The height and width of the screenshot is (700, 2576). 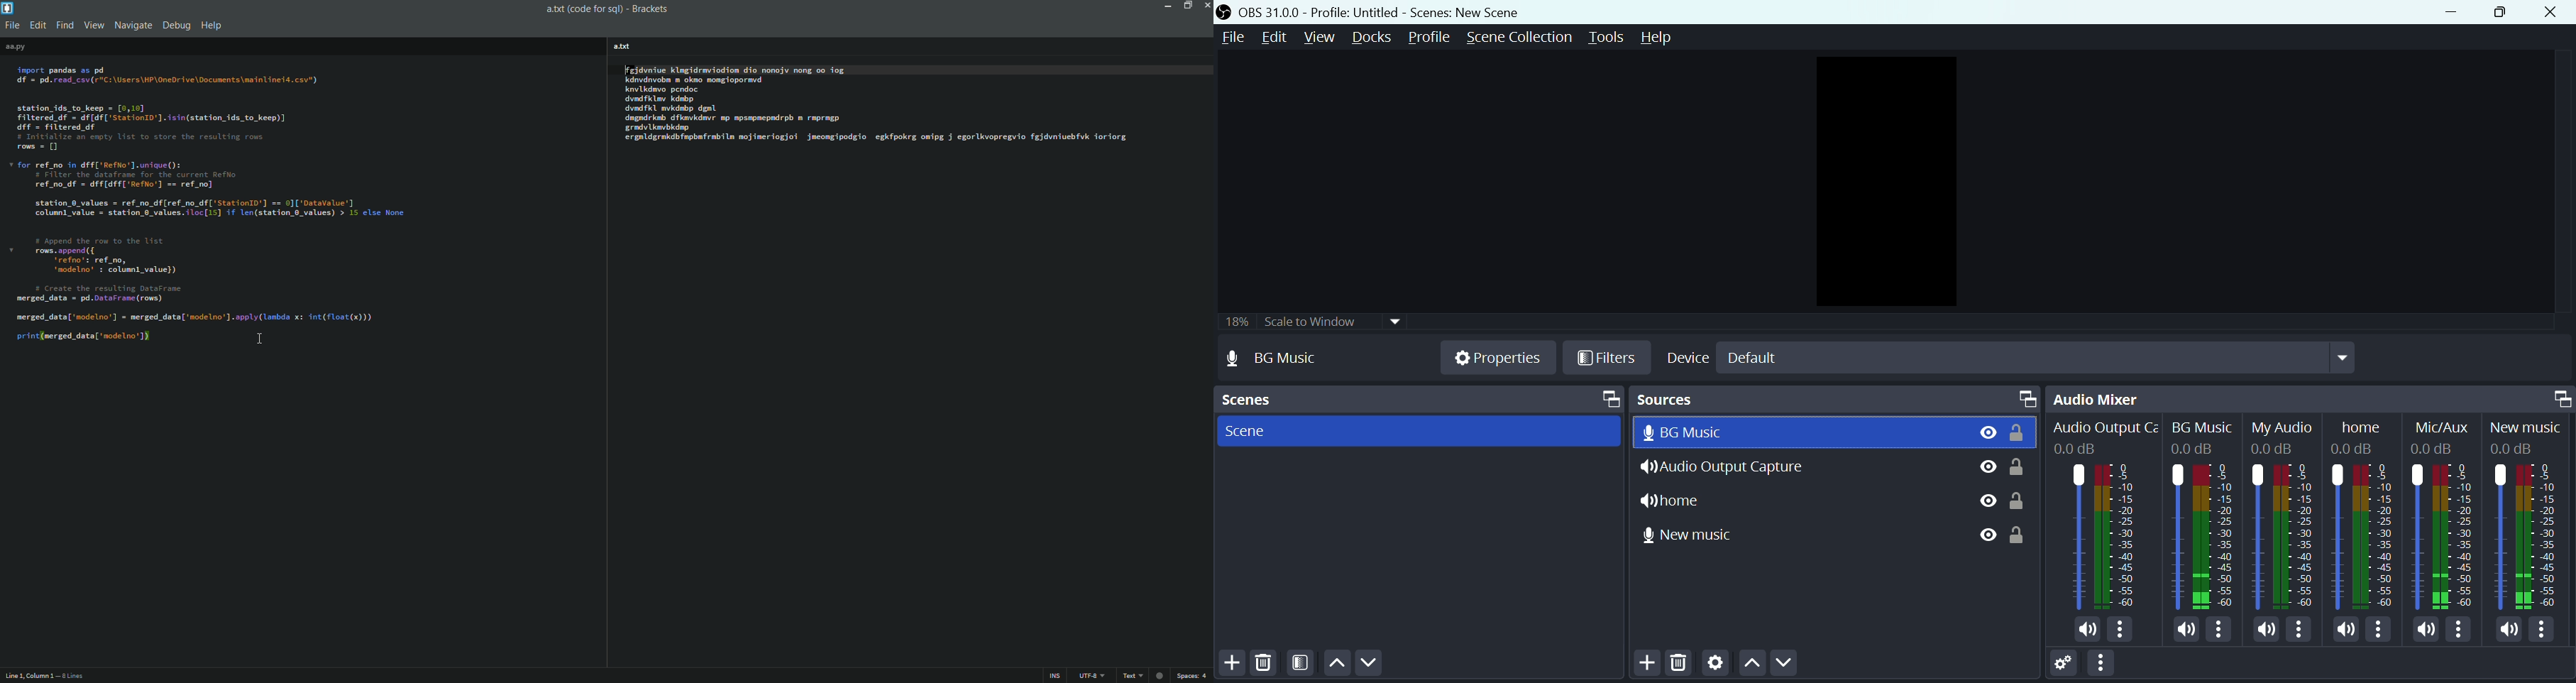 I want to click on Audio mixer, so click(x=2111, y=396).